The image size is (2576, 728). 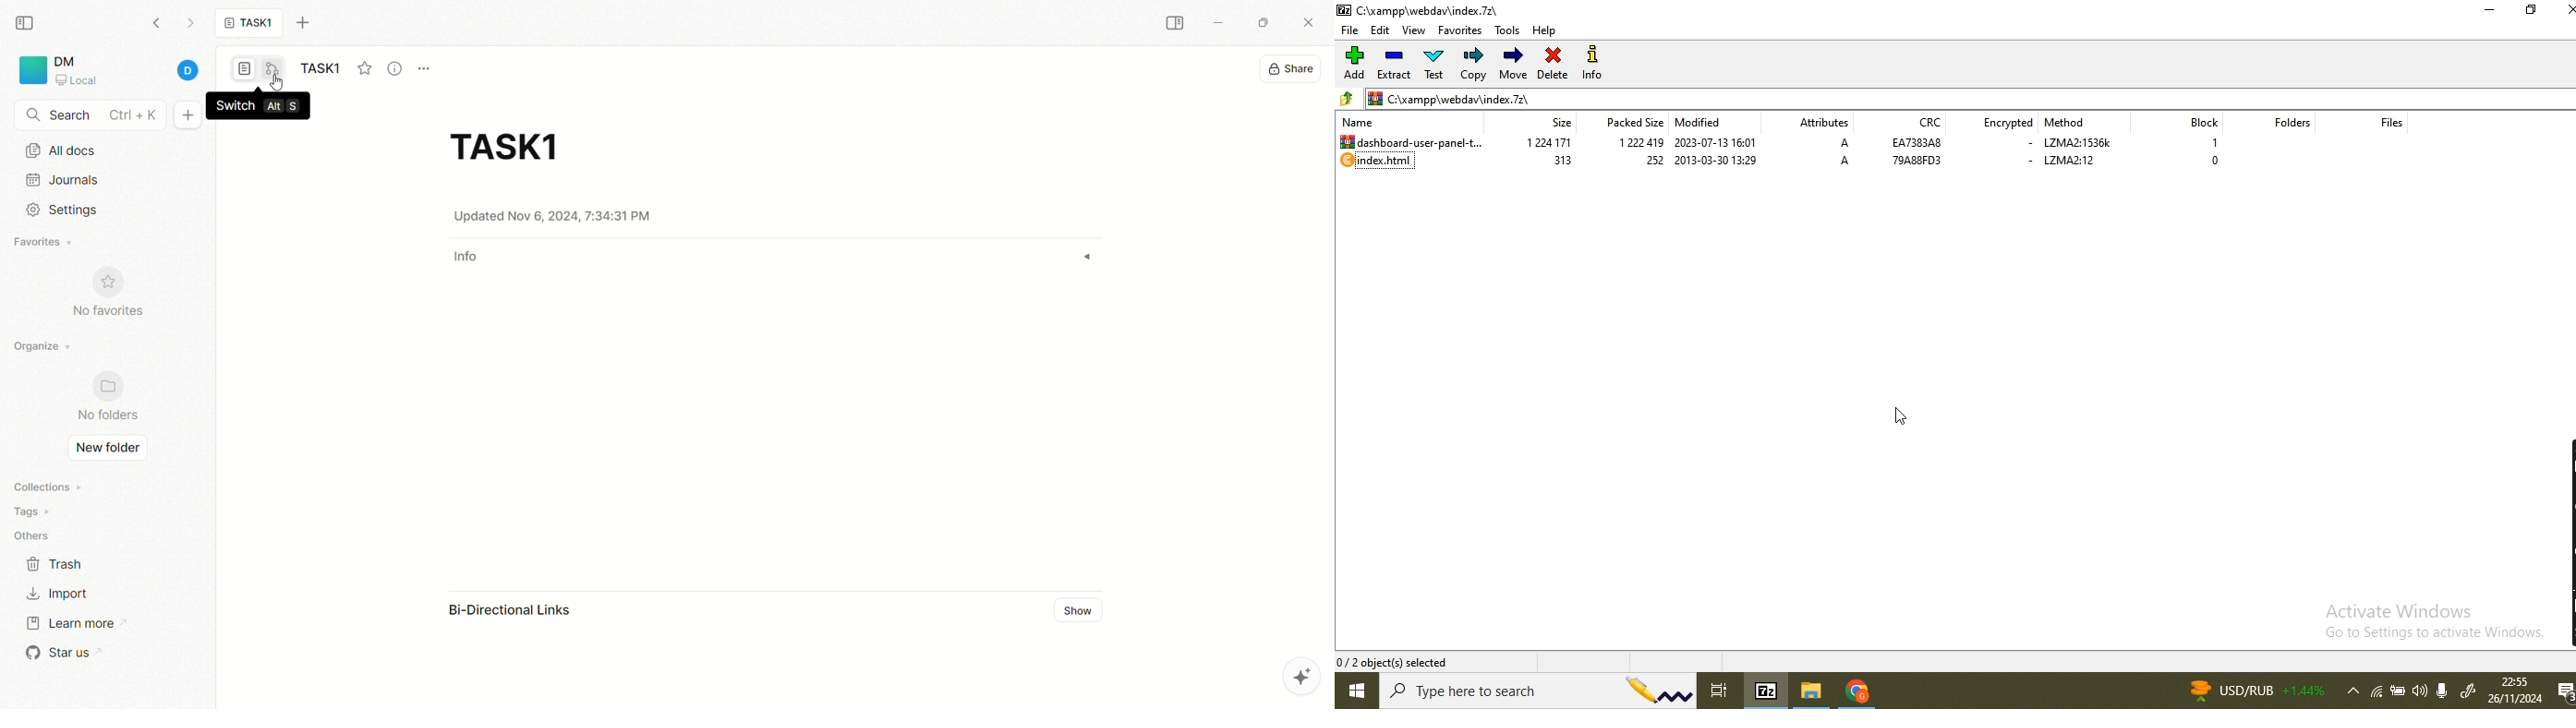 What do you see at coordinates (1630, 122) in the screenshot?
I see `packed size` at bounding box center [1630, 122].